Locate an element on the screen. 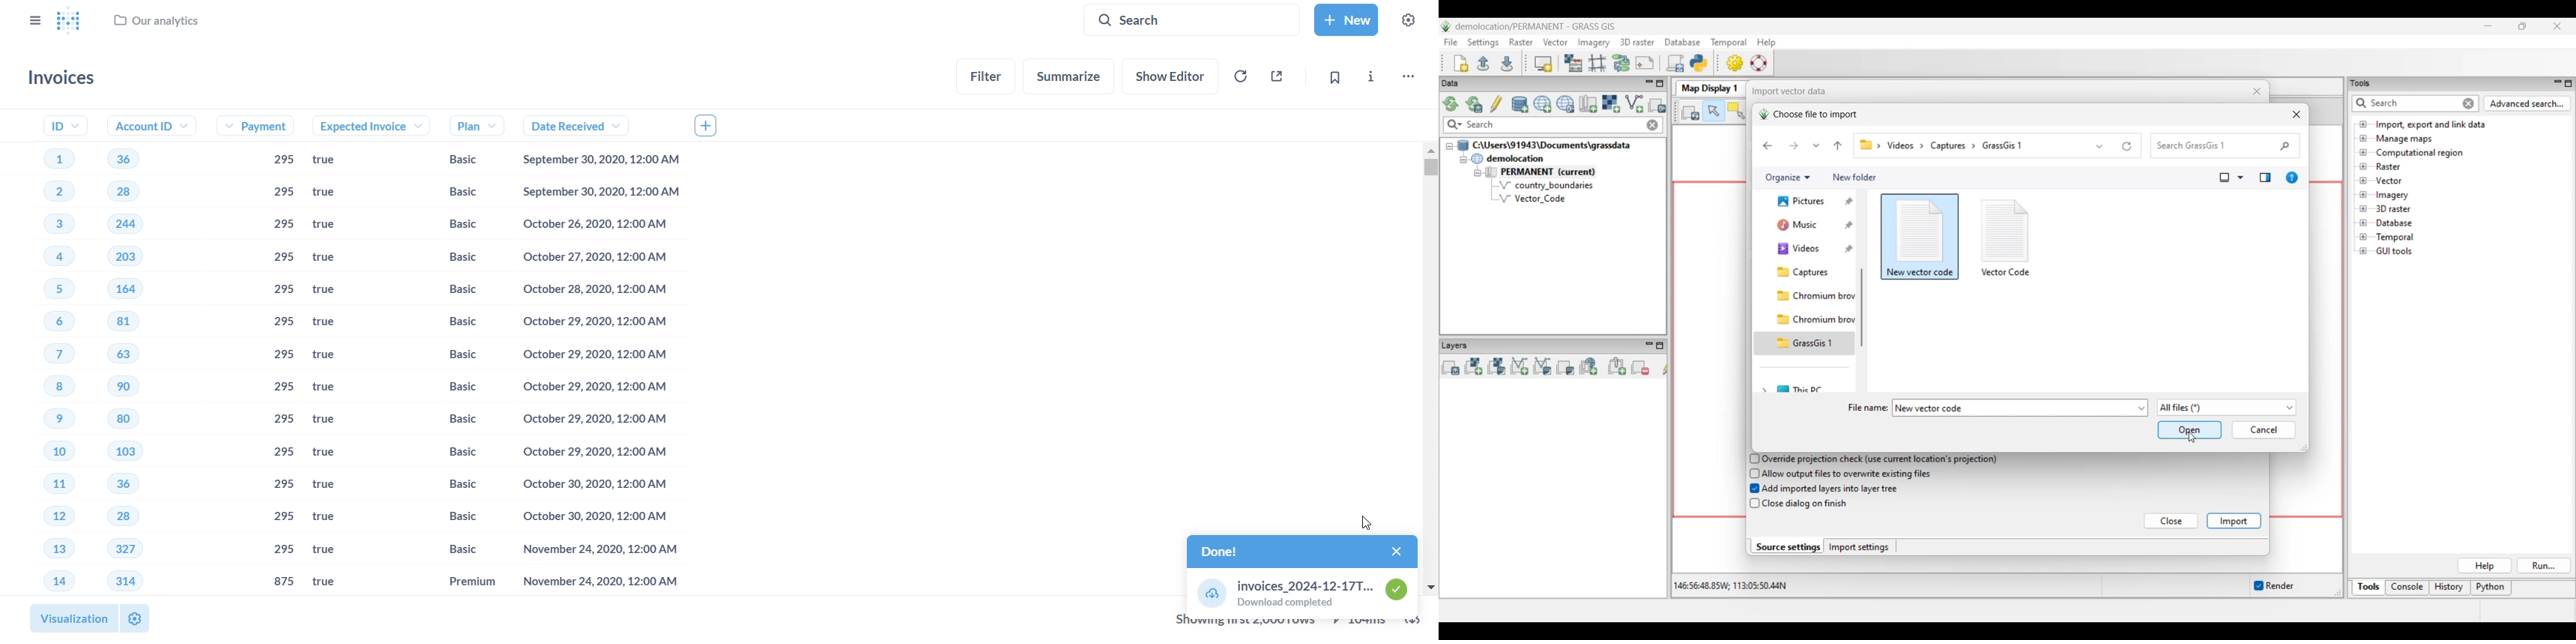  true is located at coordinates (327, 582).